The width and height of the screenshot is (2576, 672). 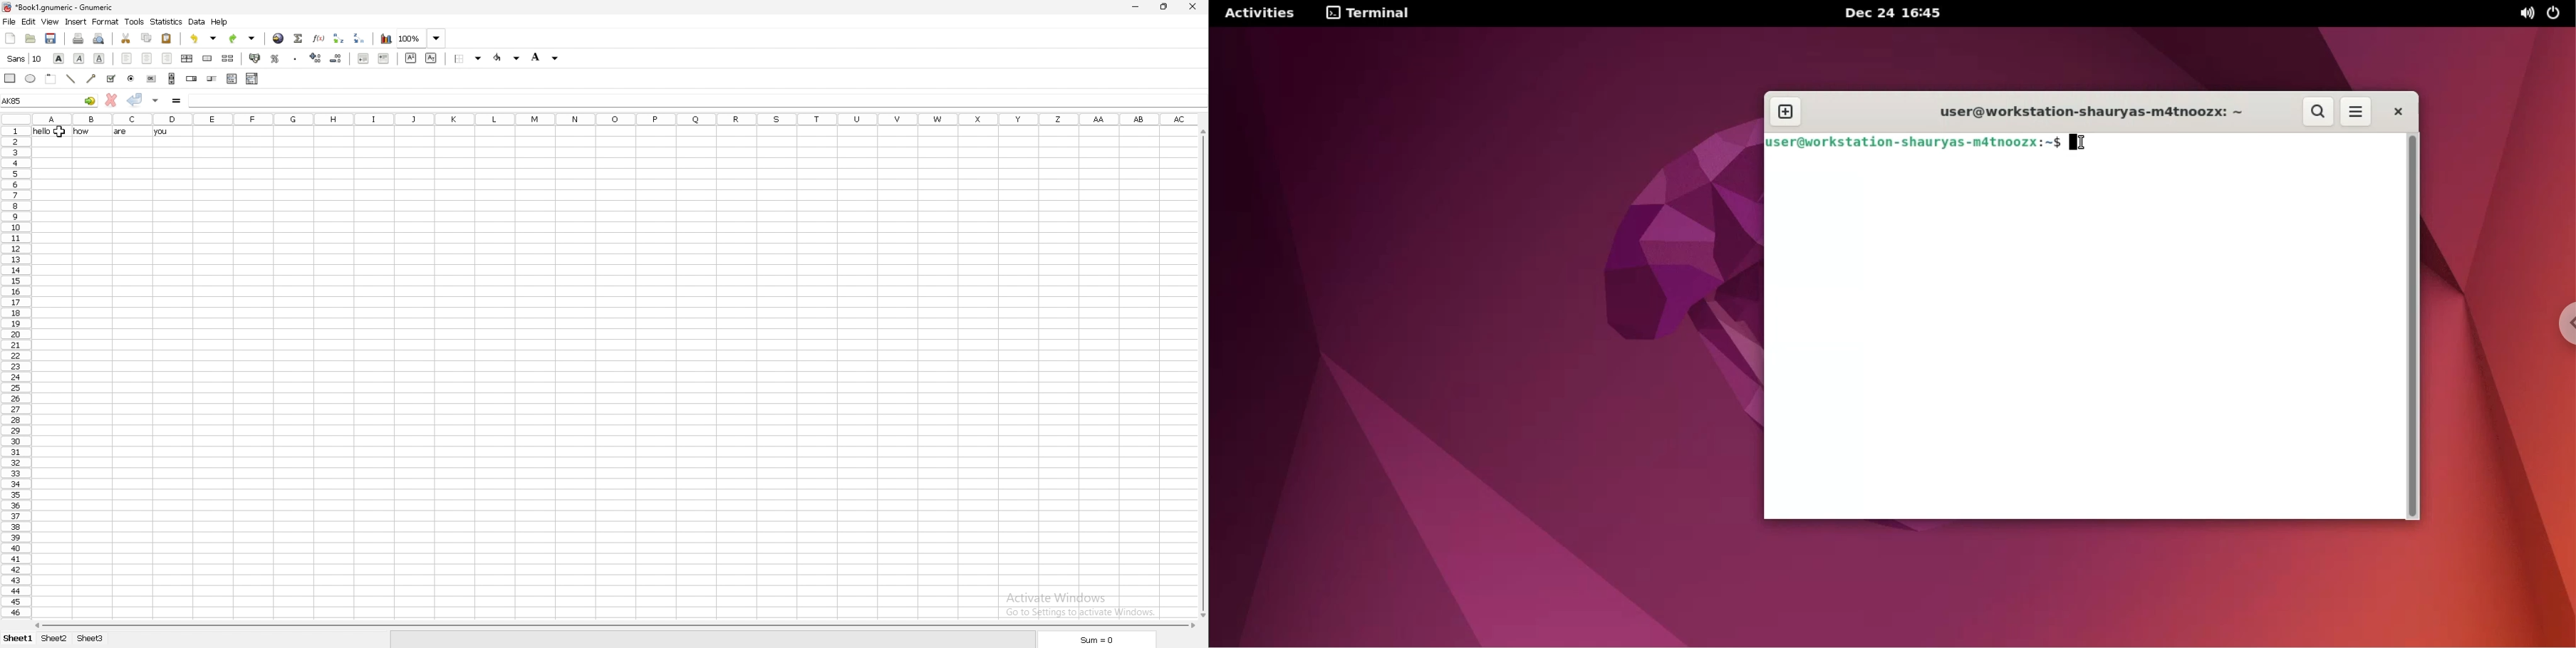 I want to click on insert, so click(x=77, y=21).